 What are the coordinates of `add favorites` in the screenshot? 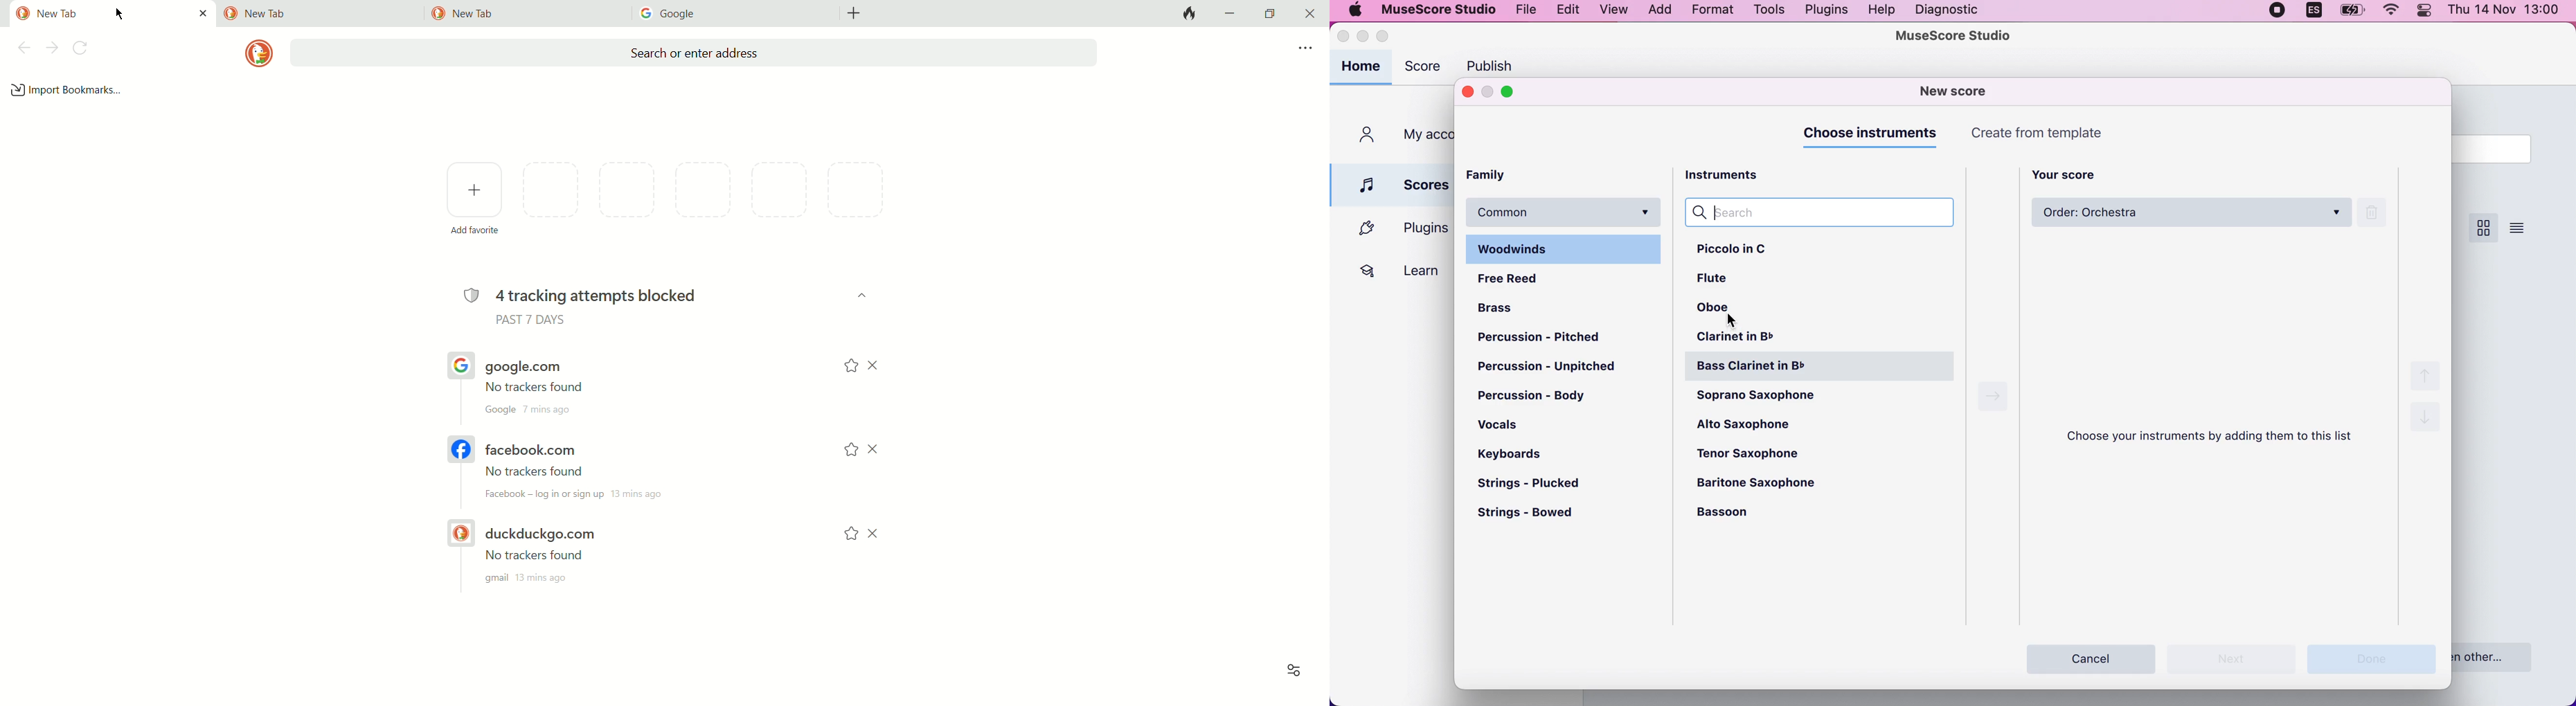 It's located at (470, 199).